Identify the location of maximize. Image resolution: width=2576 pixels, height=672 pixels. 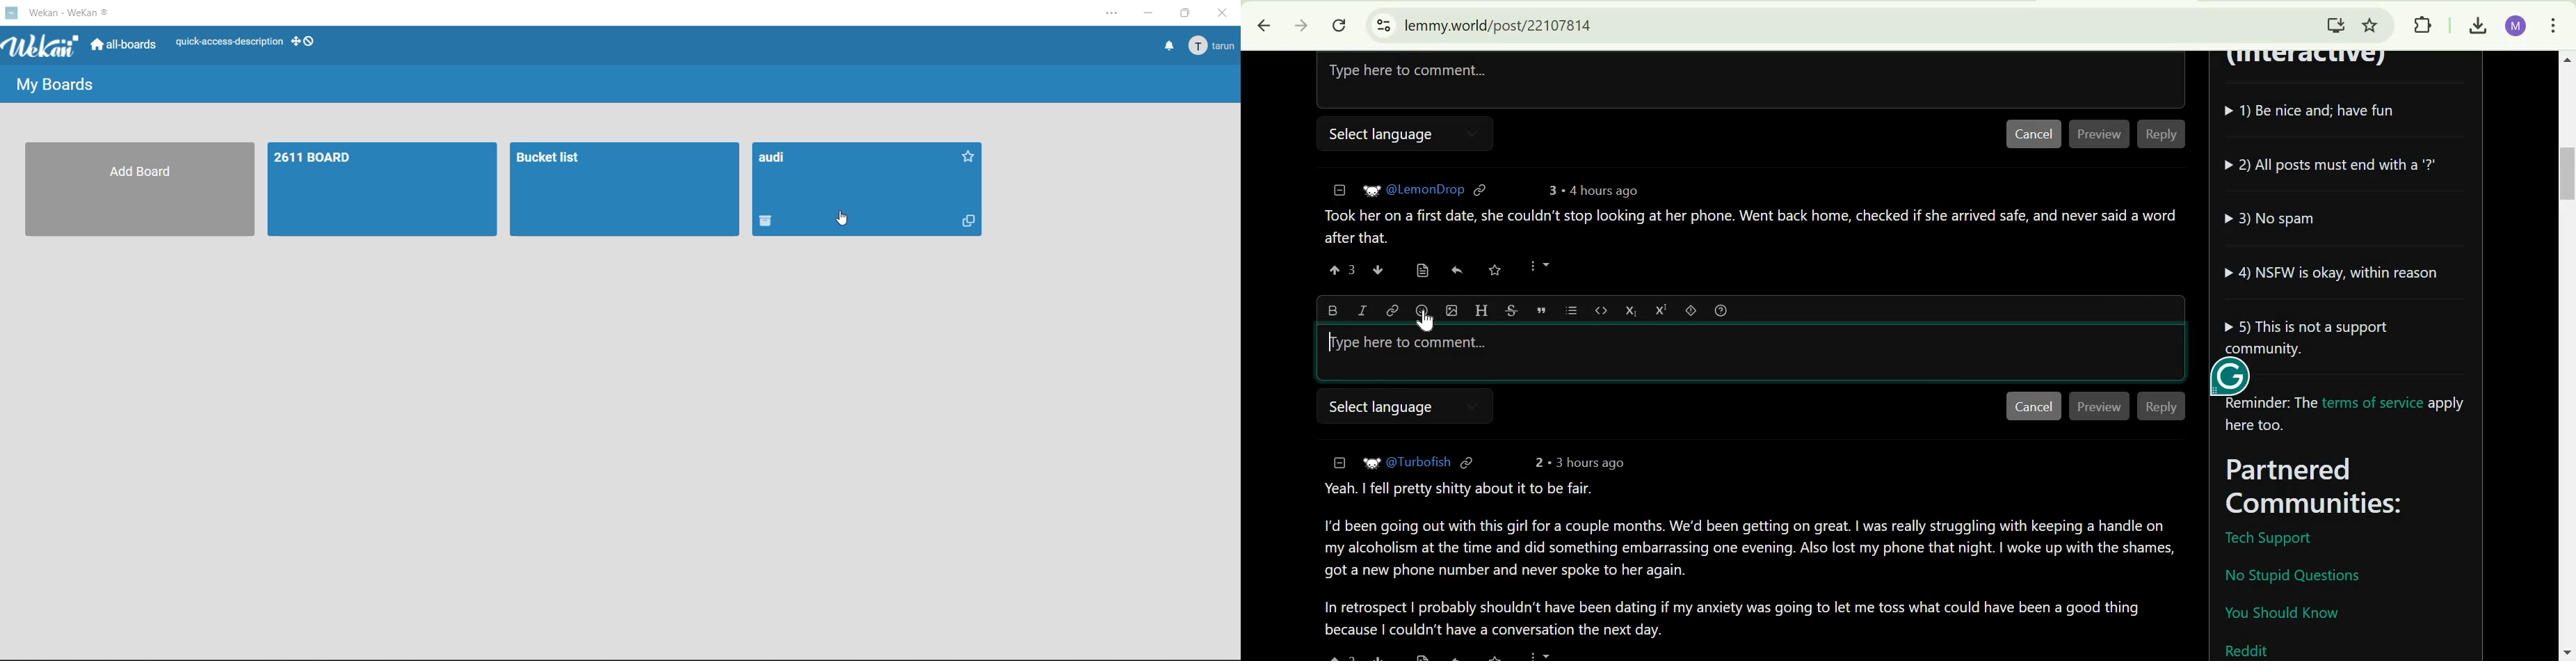
(1189, 14).